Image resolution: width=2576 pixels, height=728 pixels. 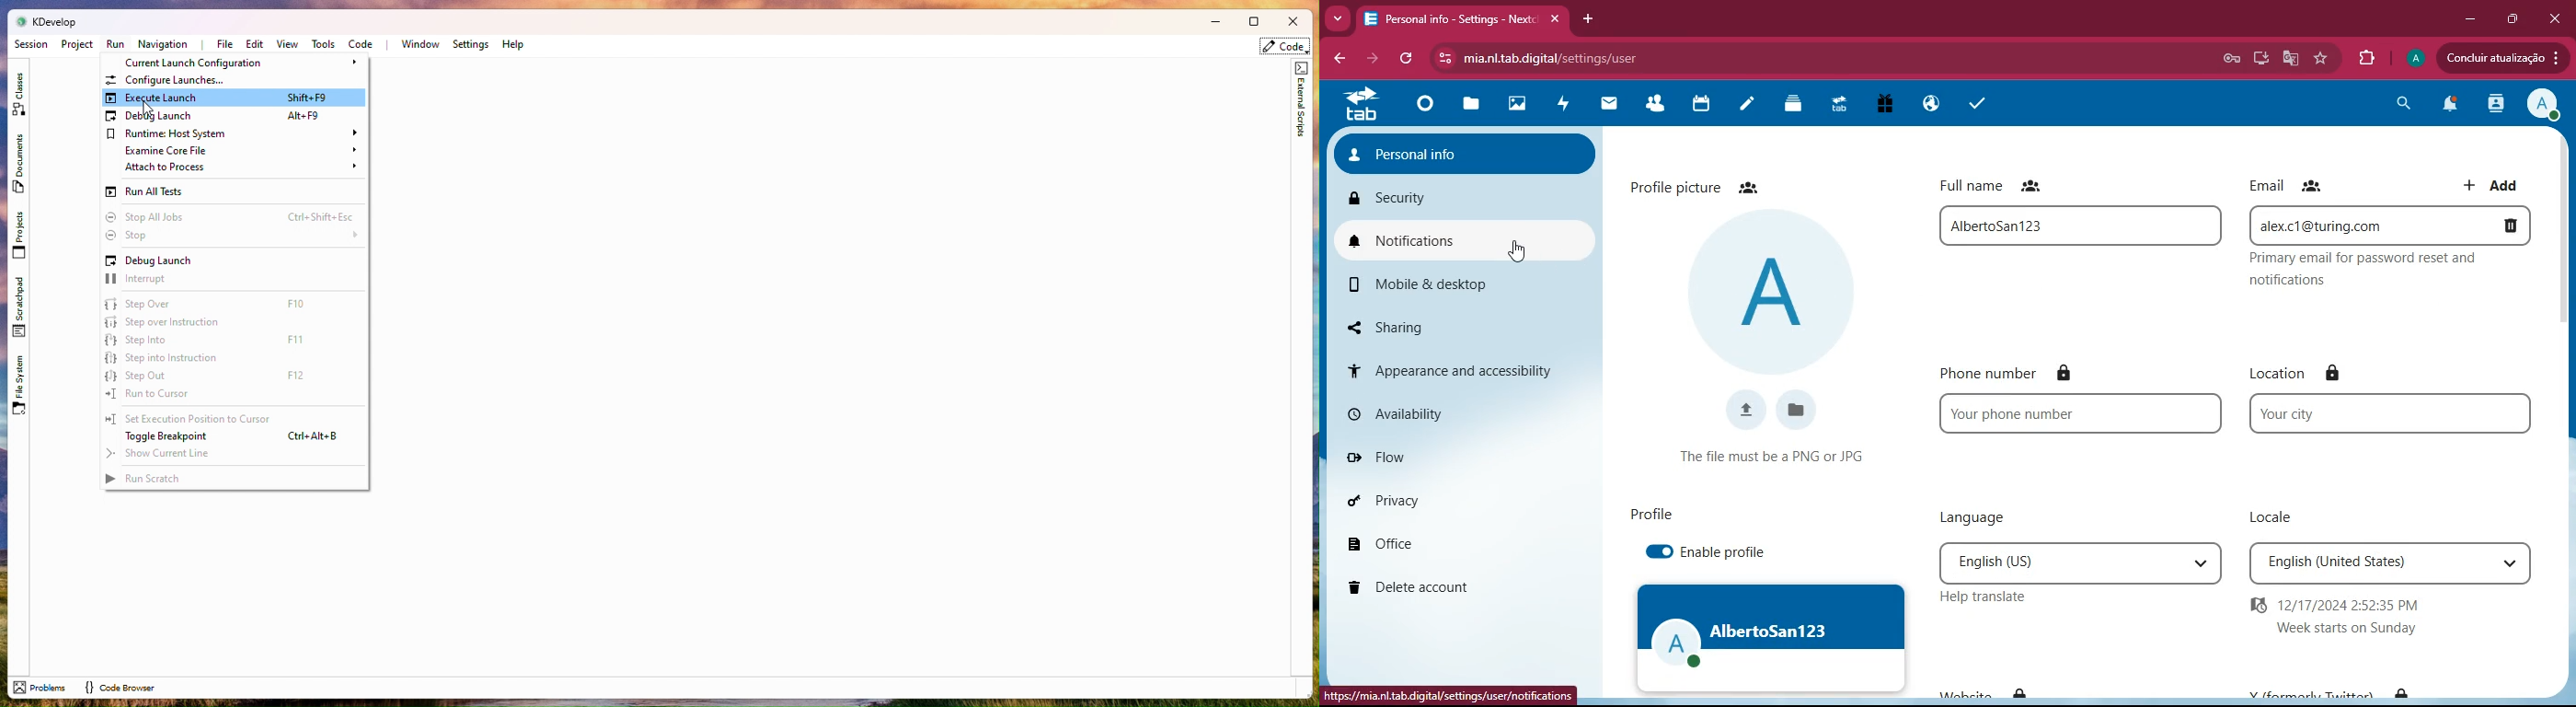 What do you see at coordinates (1425, 111) in the screenshot?
I see `home` at bounding box center [1425, 111].